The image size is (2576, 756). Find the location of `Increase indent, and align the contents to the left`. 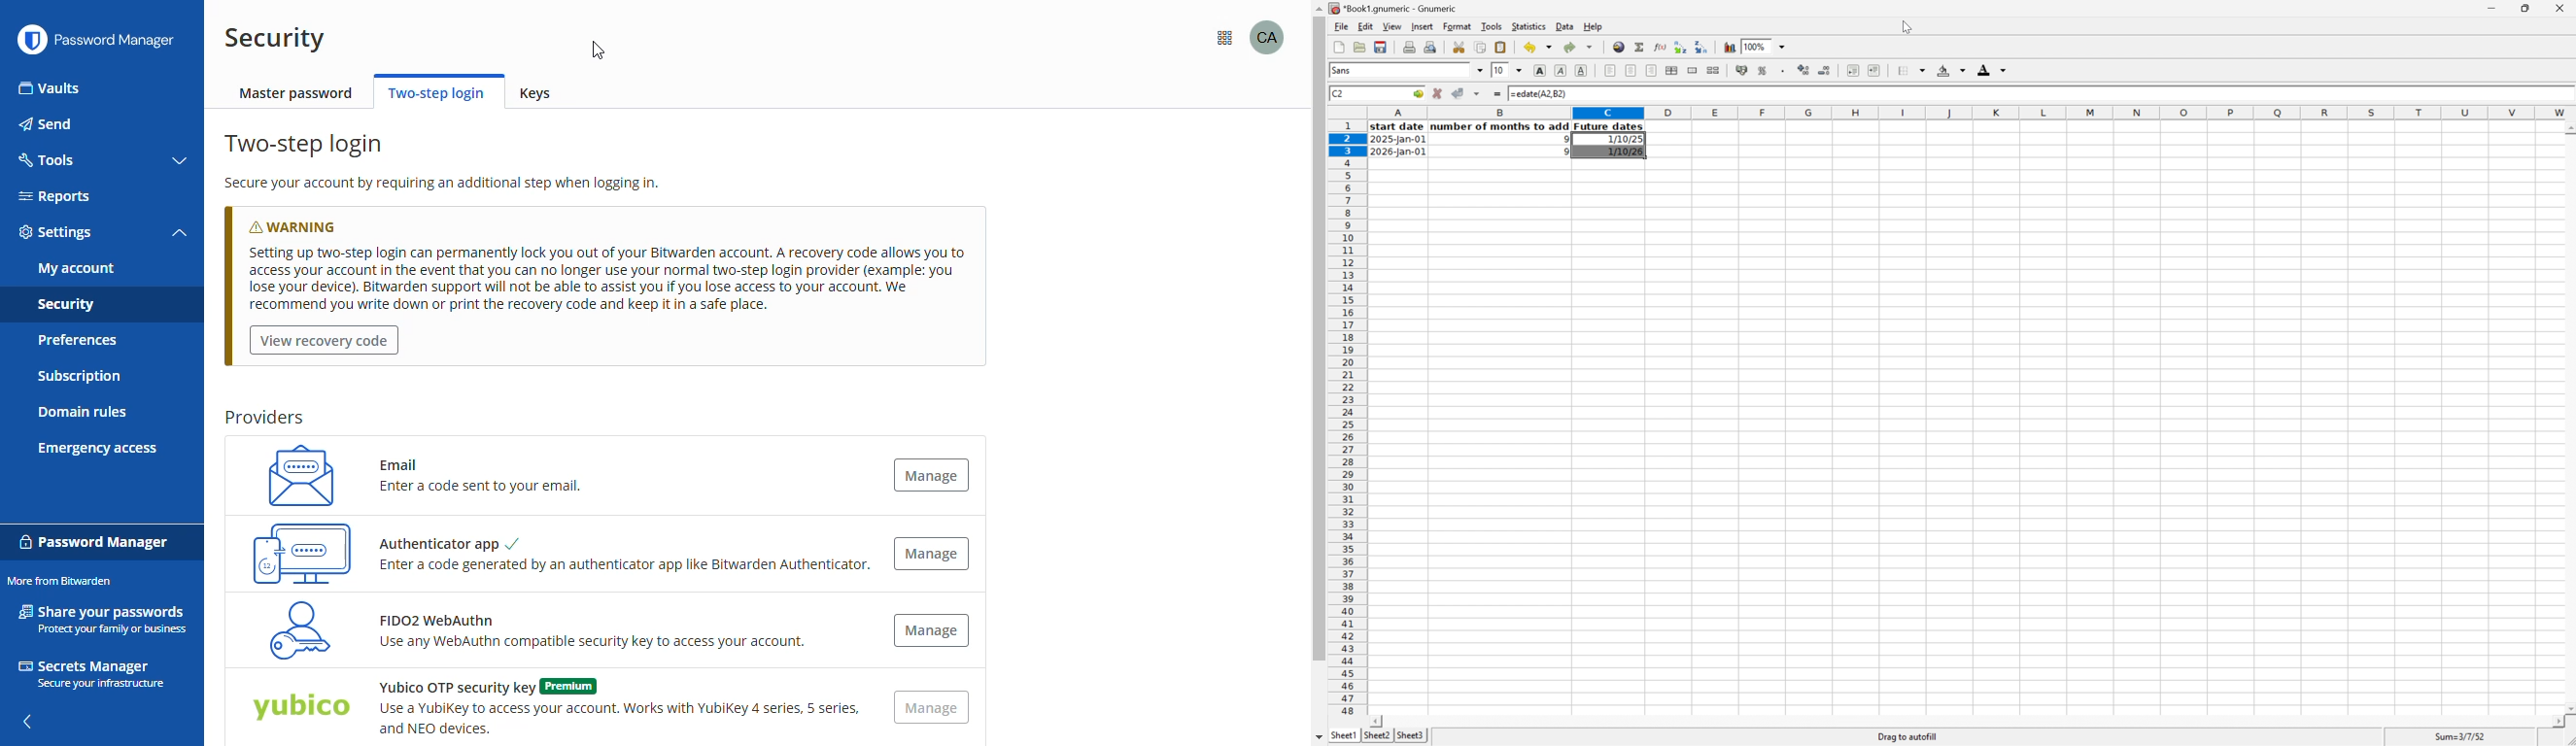

Increase indent, and align the contents to the left is located at coordinates (1874, 70).